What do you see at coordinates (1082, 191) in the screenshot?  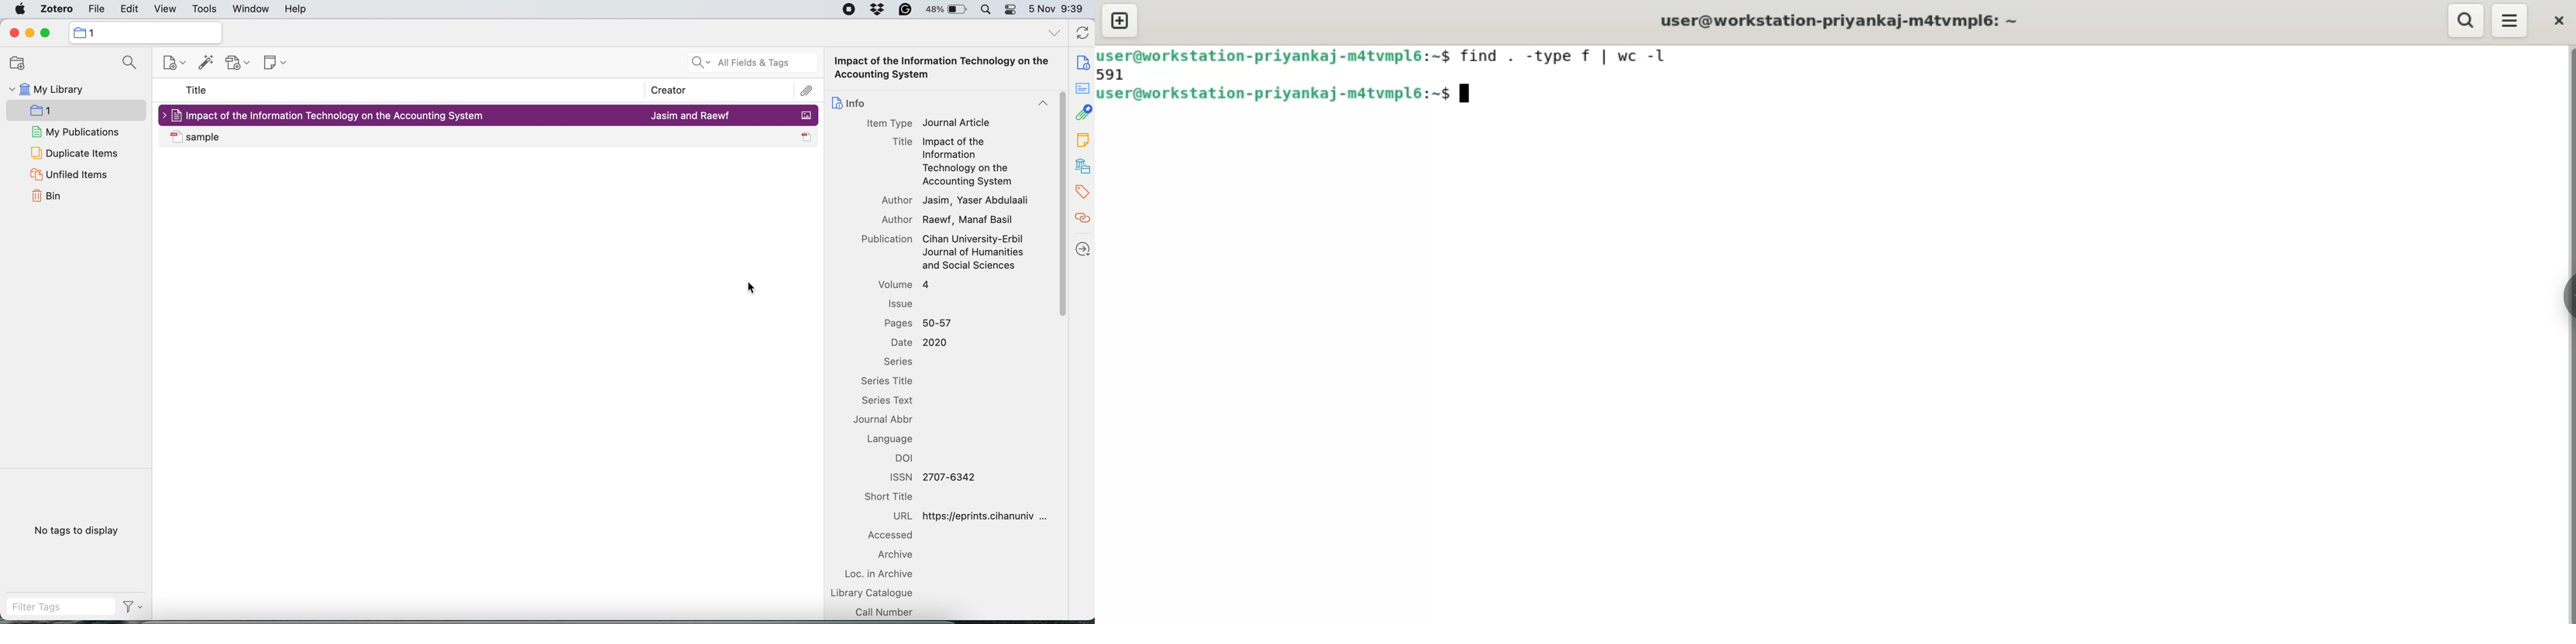 I see `tags` at bounding box center [1082, 191].